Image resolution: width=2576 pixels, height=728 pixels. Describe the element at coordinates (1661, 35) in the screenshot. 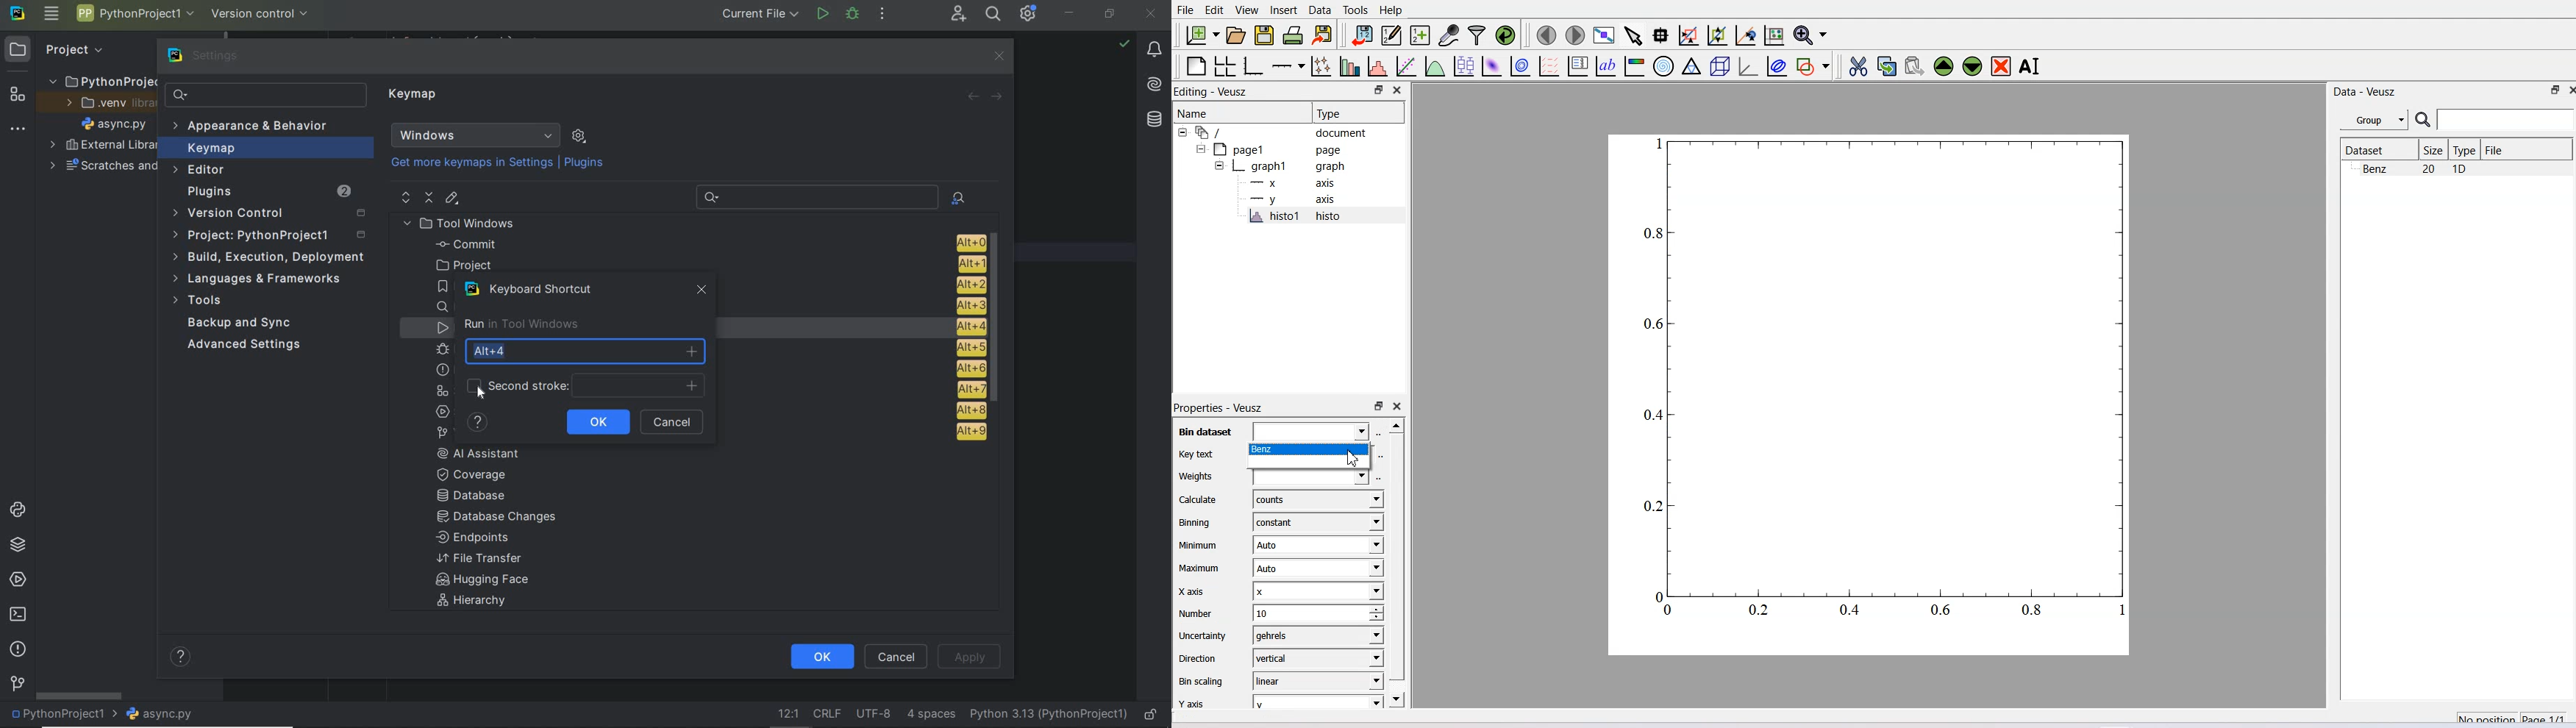

I see `Read datapoint on graph` at that location.